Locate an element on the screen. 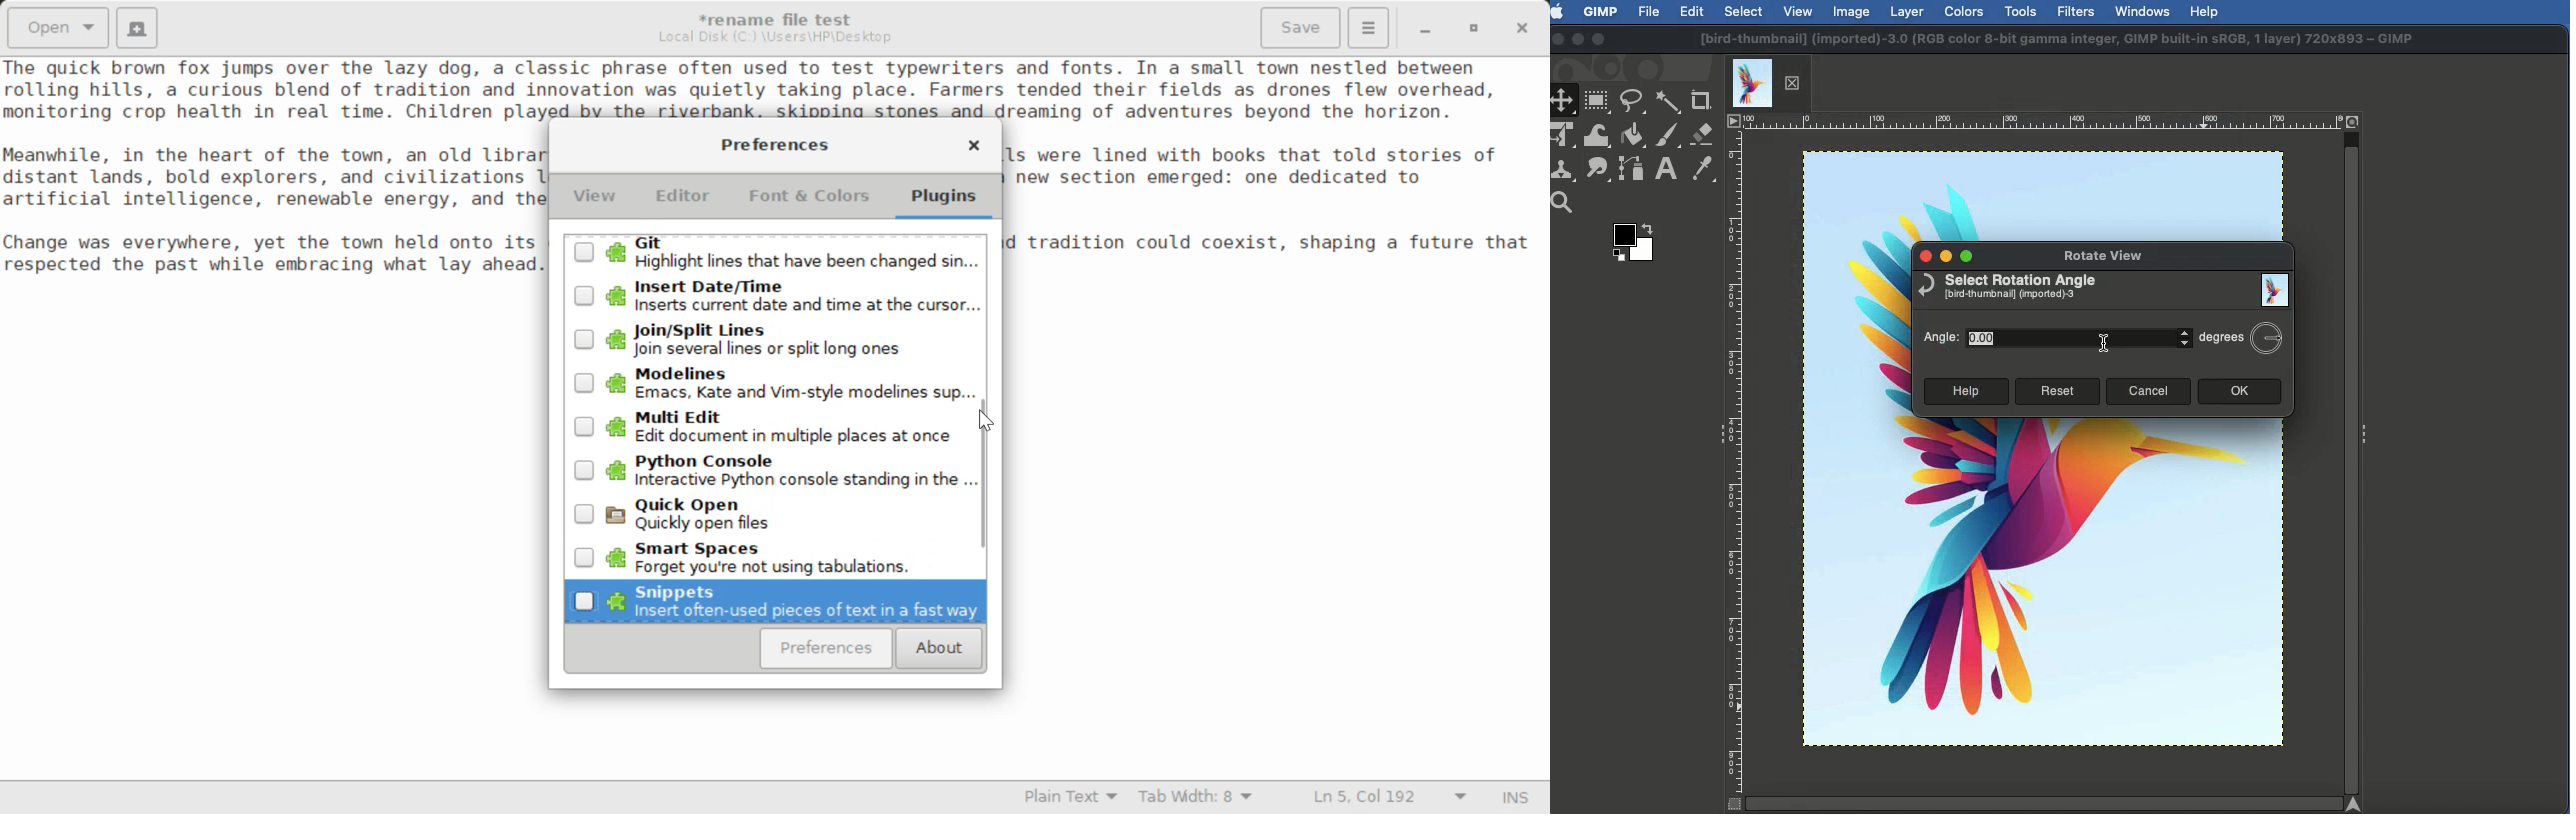 The image size is (2576, 840). Fill color is located at coordinates (1631, 137).